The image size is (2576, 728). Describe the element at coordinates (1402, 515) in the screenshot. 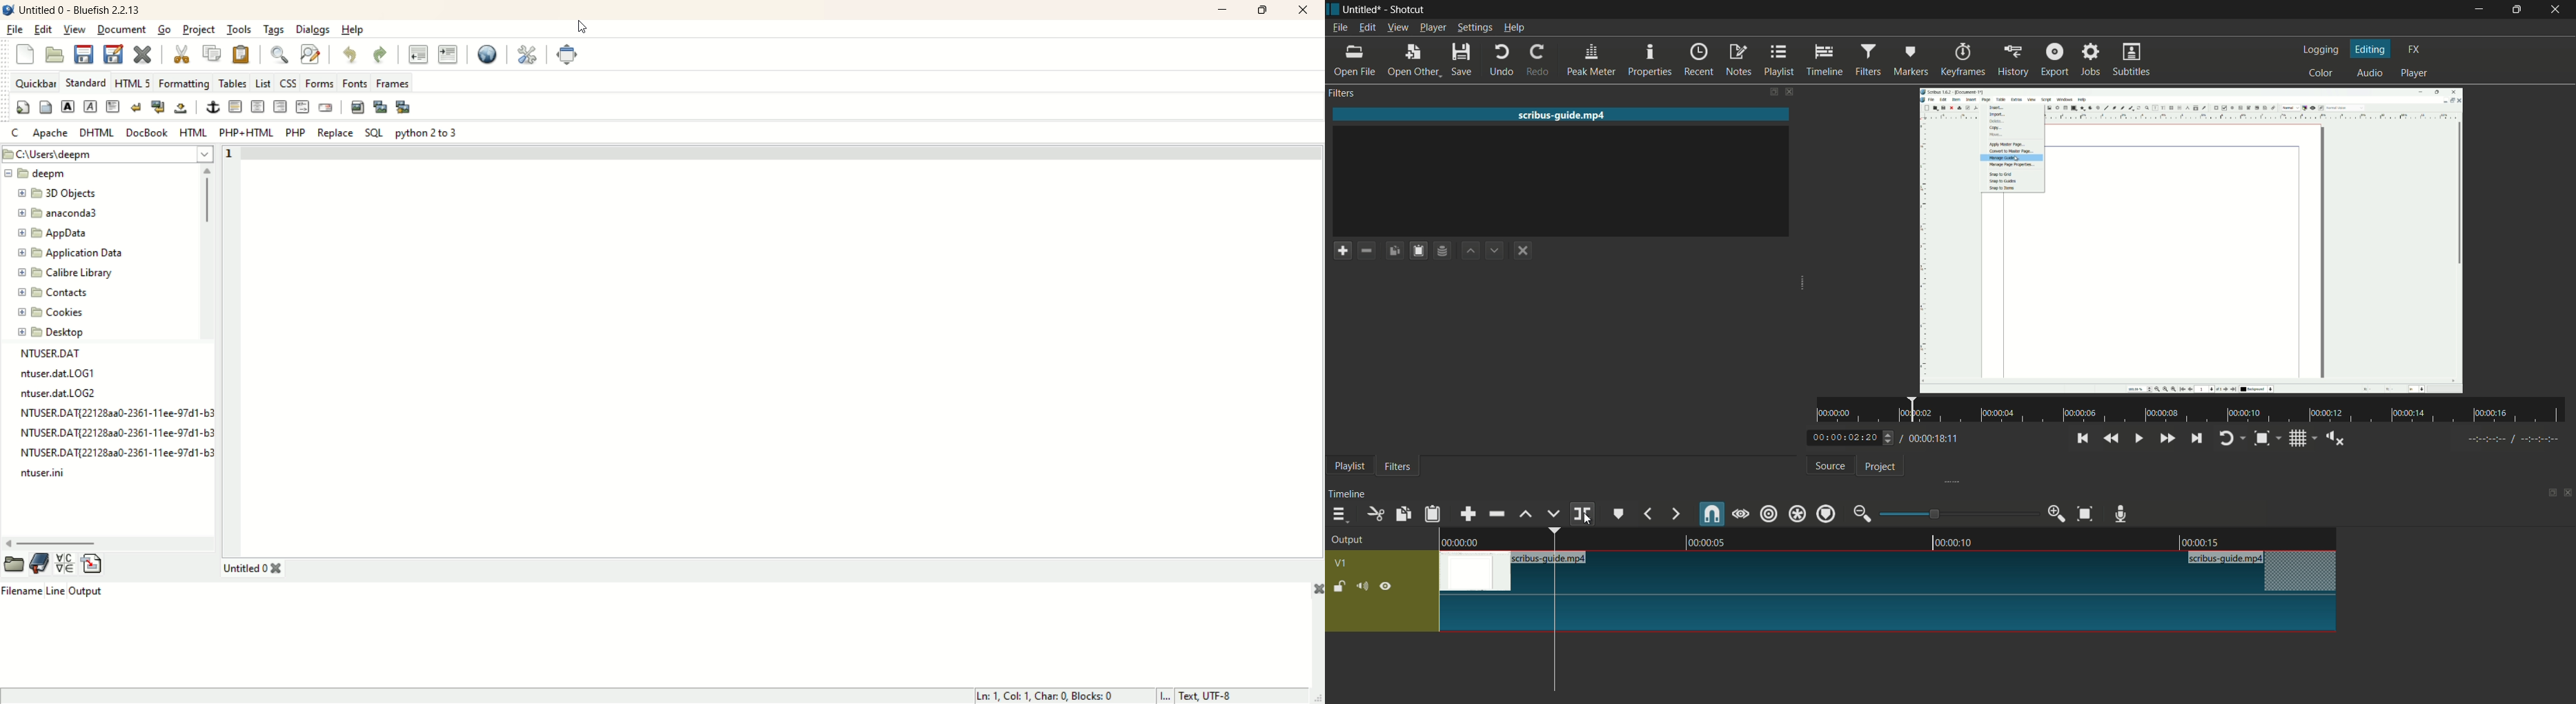

I see `copy` at that location.